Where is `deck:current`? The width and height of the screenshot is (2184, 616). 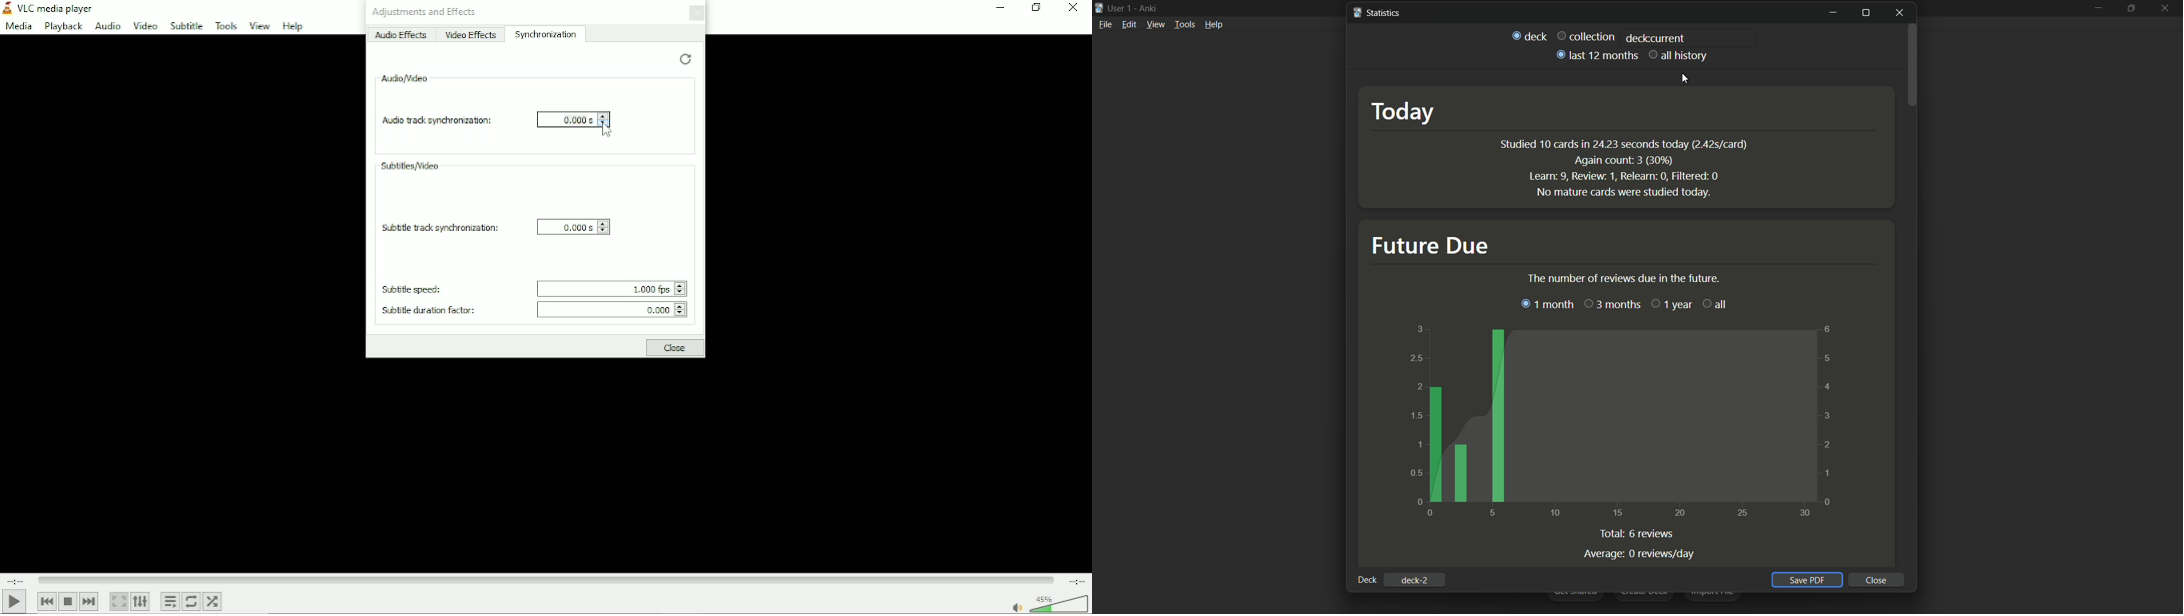 deck:current is located at coordinates (1655, 38).